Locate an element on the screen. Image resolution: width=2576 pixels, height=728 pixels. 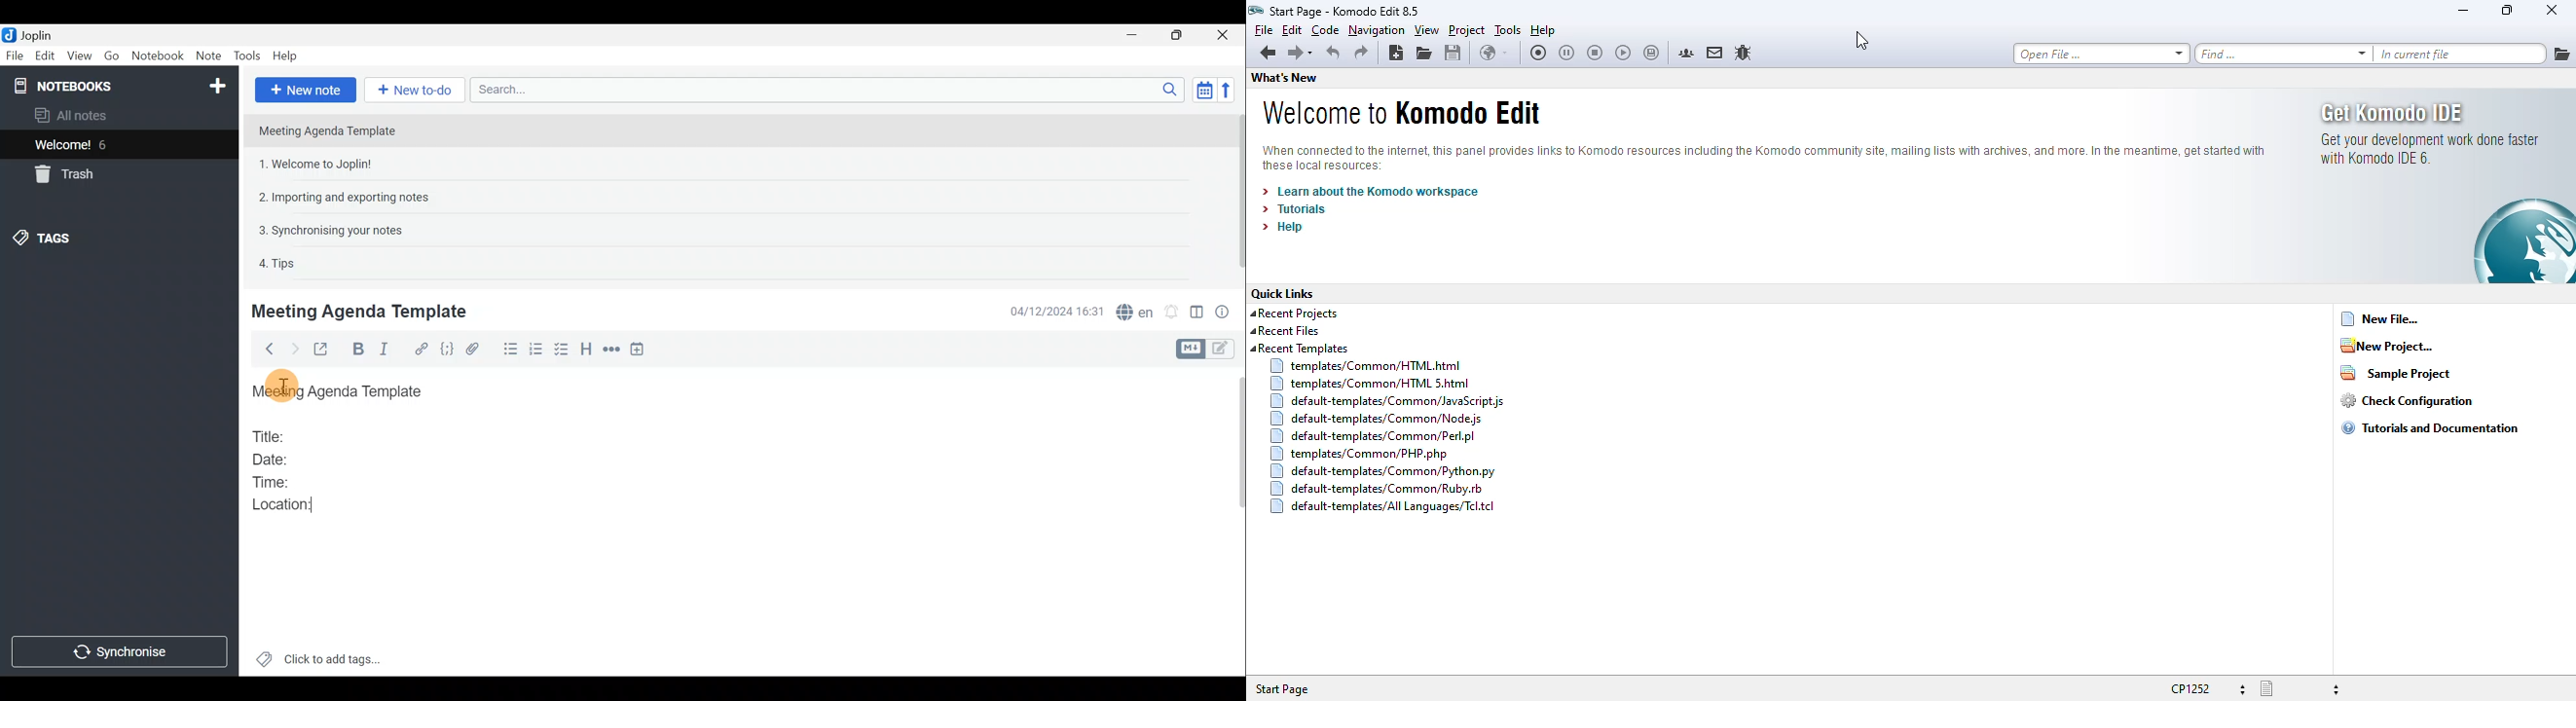
Title: is located at coordinates (271, 434).